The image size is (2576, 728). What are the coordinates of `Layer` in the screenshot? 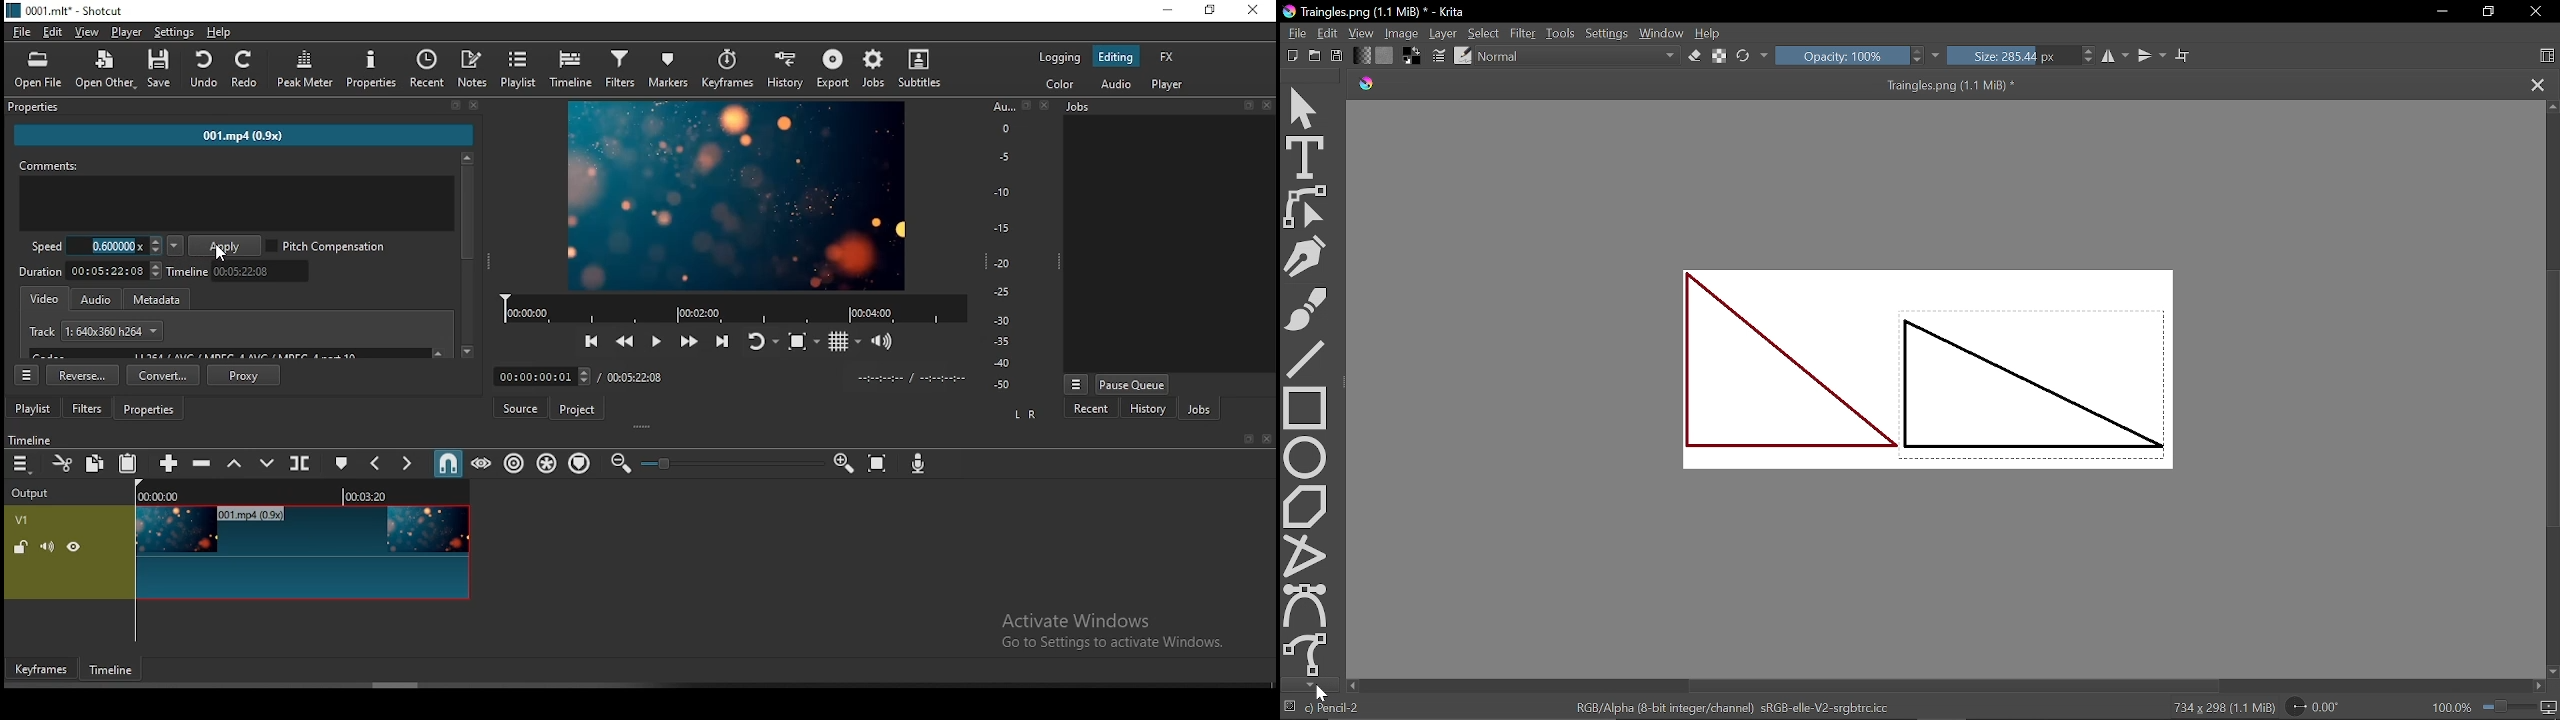 It's located at (1444, 34).